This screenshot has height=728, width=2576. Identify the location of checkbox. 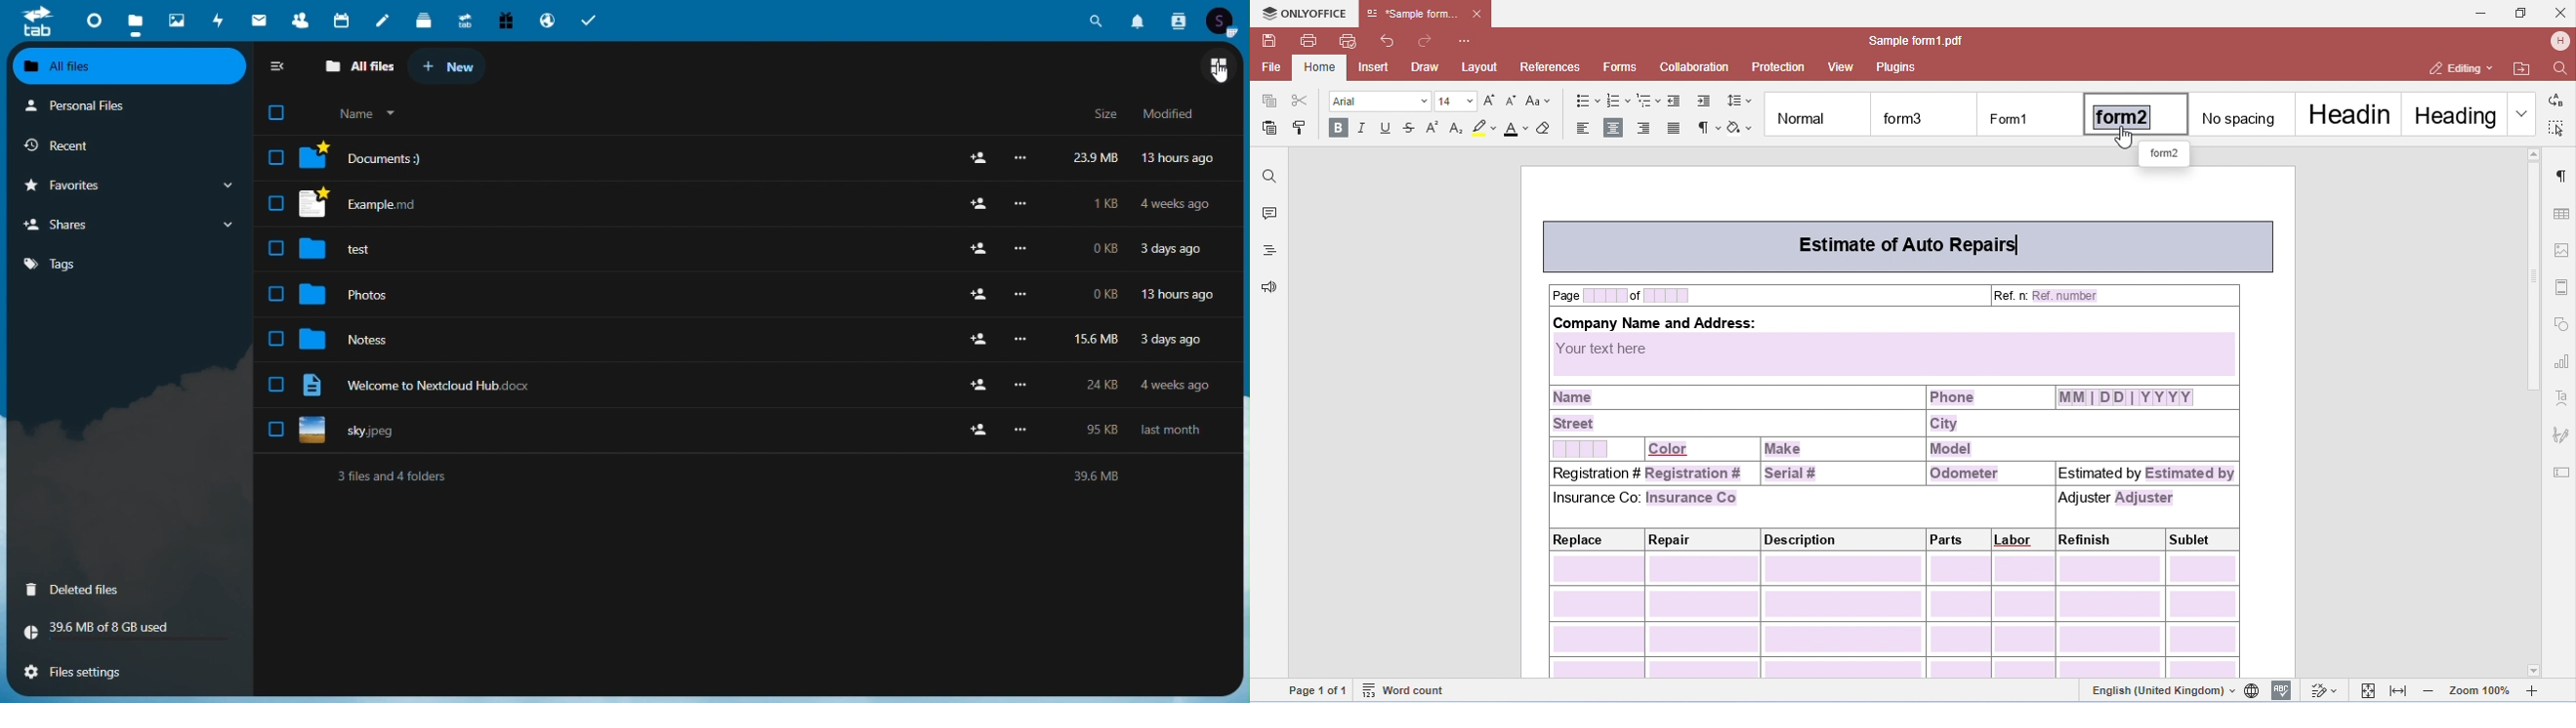
(276, 339).